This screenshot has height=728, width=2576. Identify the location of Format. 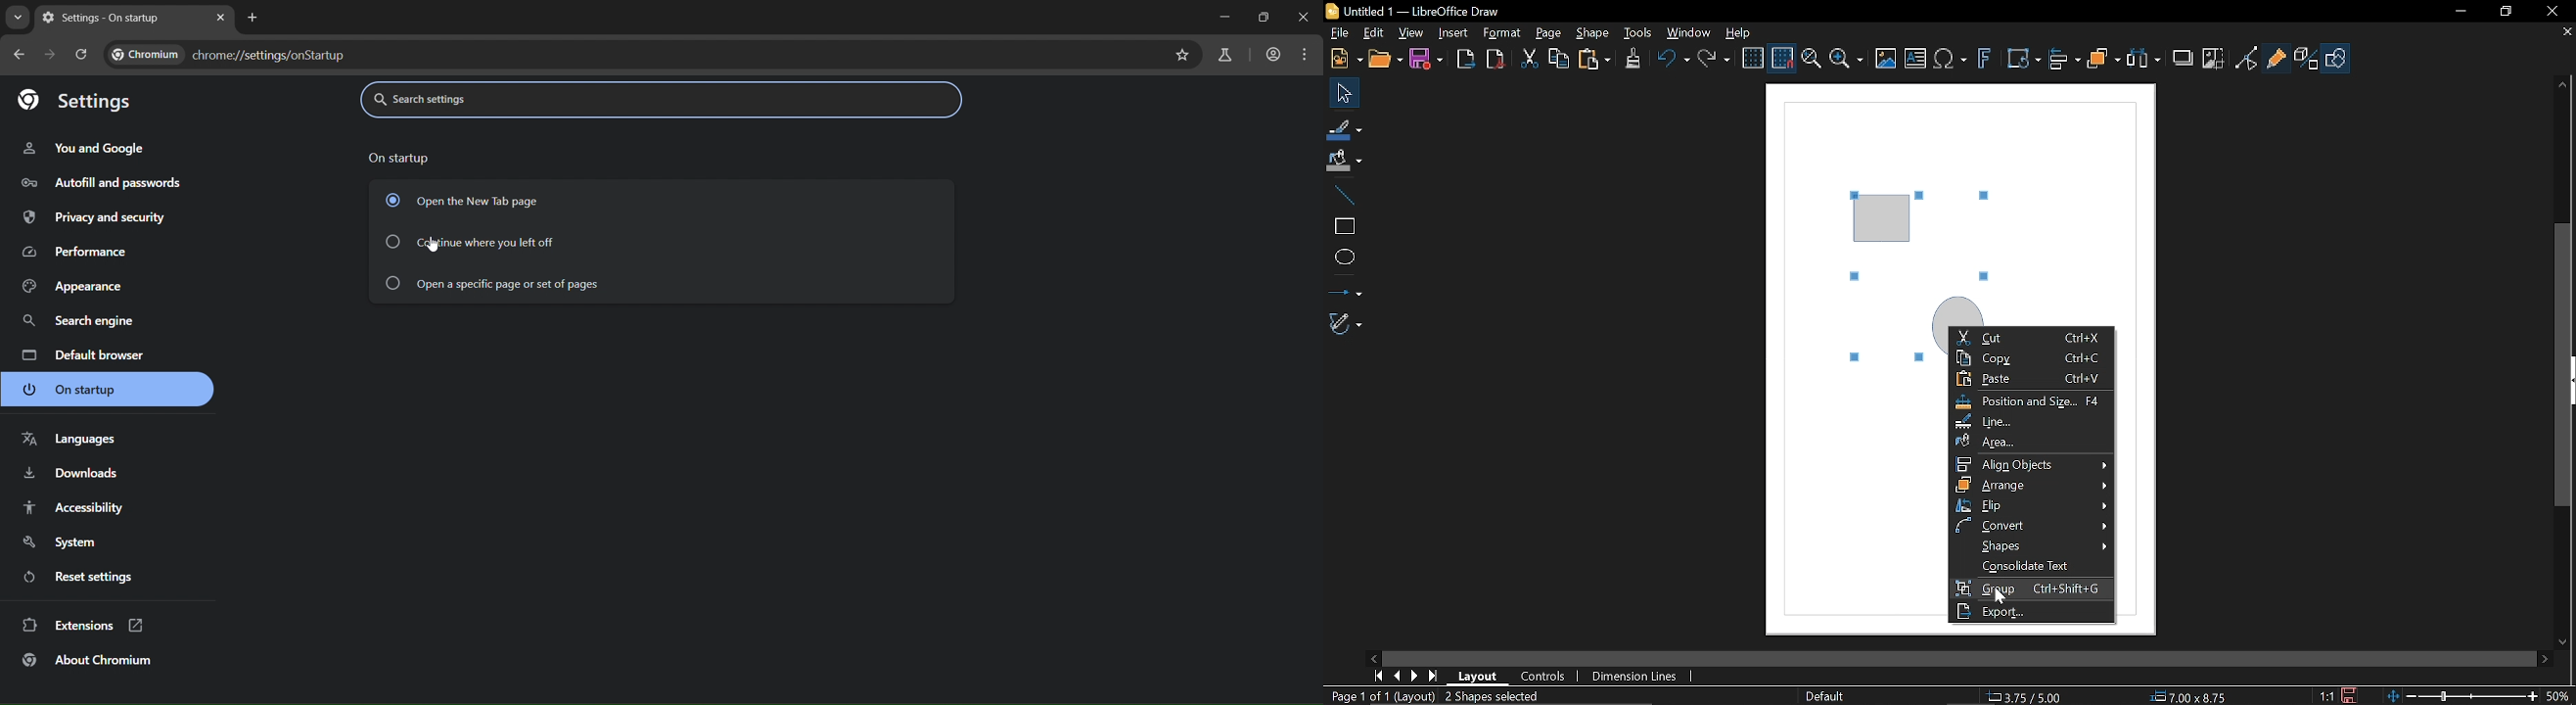
(1502, 33).